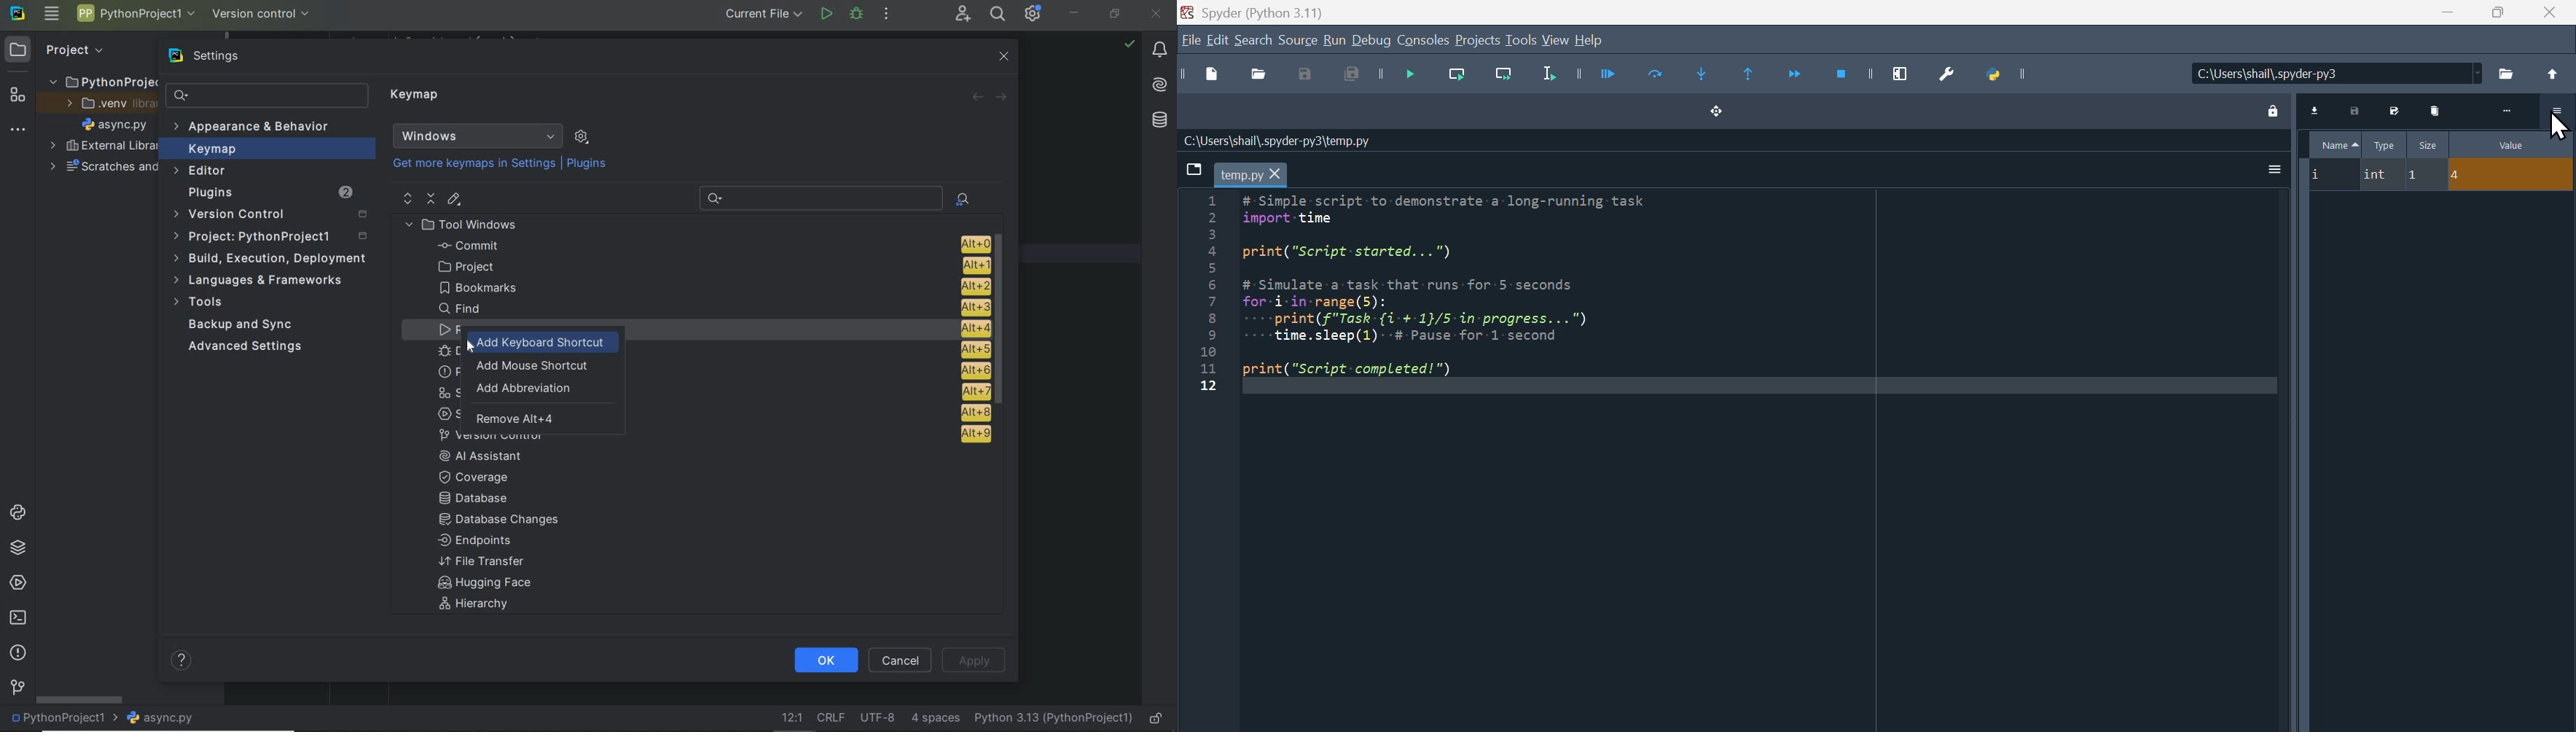 The width and height of the screenshot is (2576, 756). I want to click on Drag handle, so click(1718, 112).